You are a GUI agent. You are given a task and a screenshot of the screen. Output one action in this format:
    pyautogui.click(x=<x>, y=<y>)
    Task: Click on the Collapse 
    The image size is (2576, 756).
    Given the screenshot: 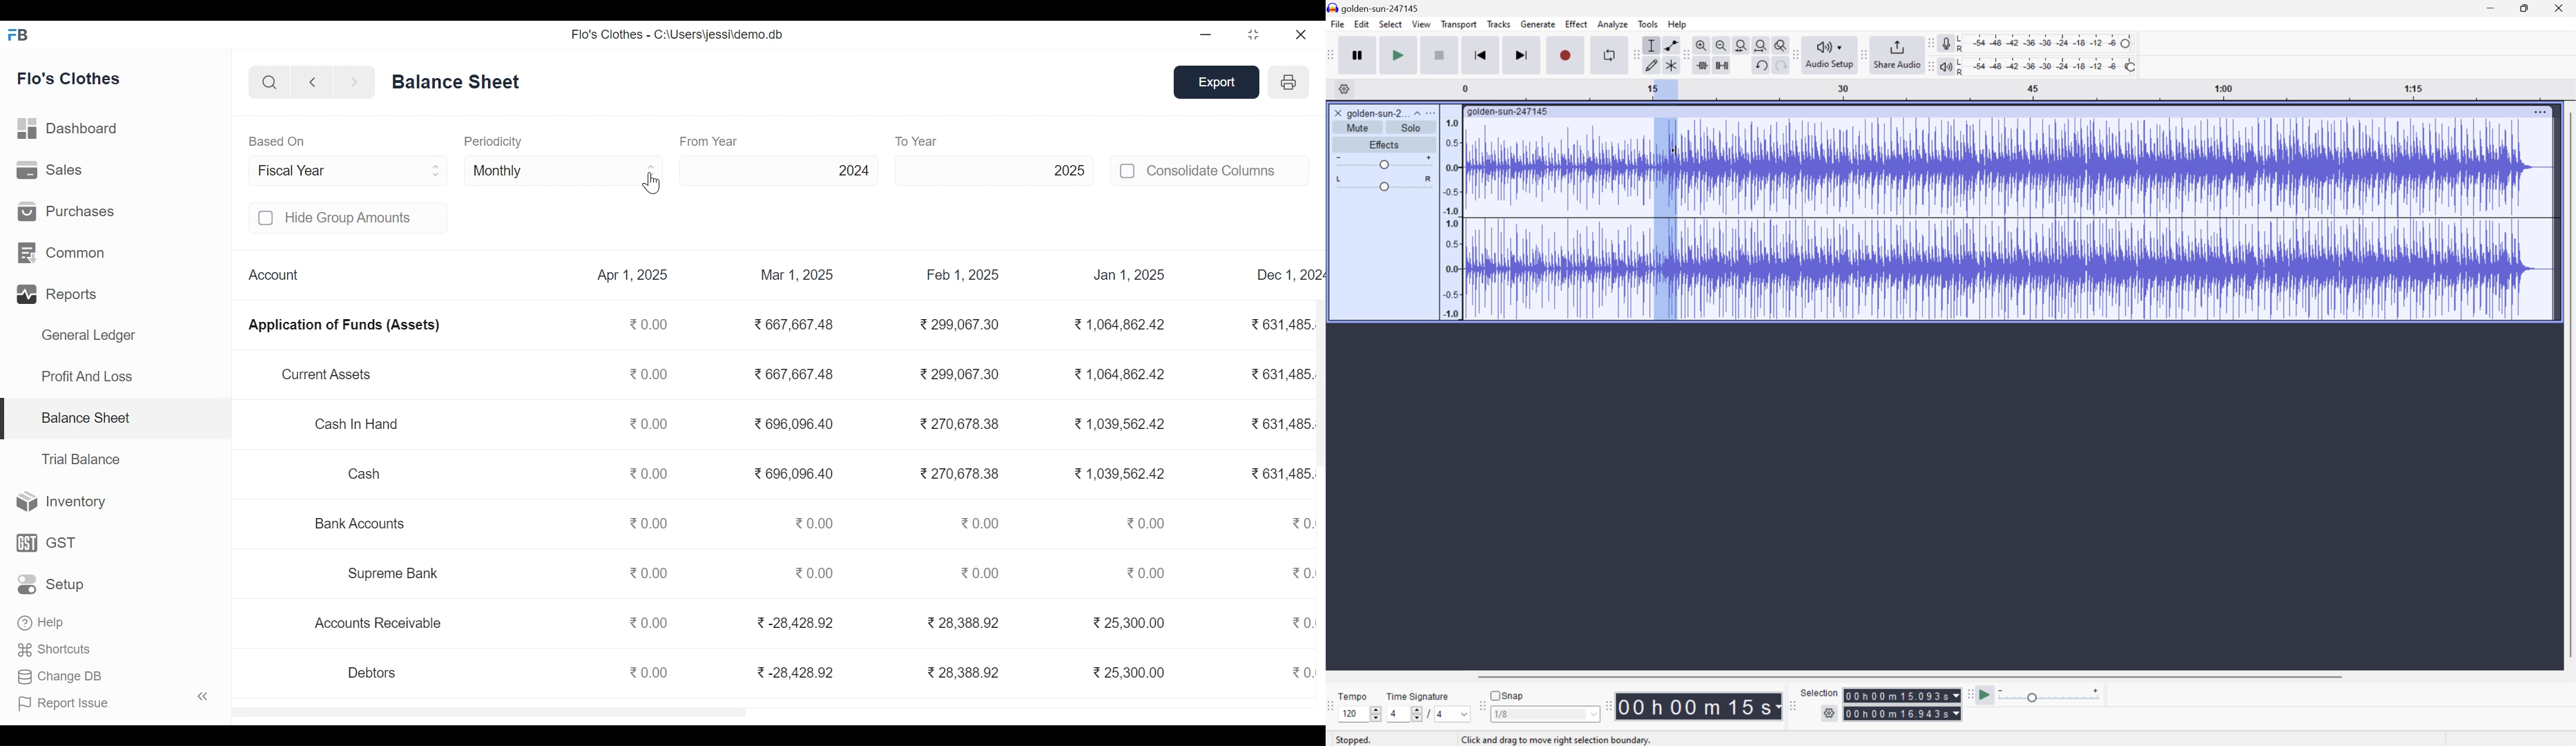 What is the action you would take?
    pyautogui.click(x=203, y=696)
    